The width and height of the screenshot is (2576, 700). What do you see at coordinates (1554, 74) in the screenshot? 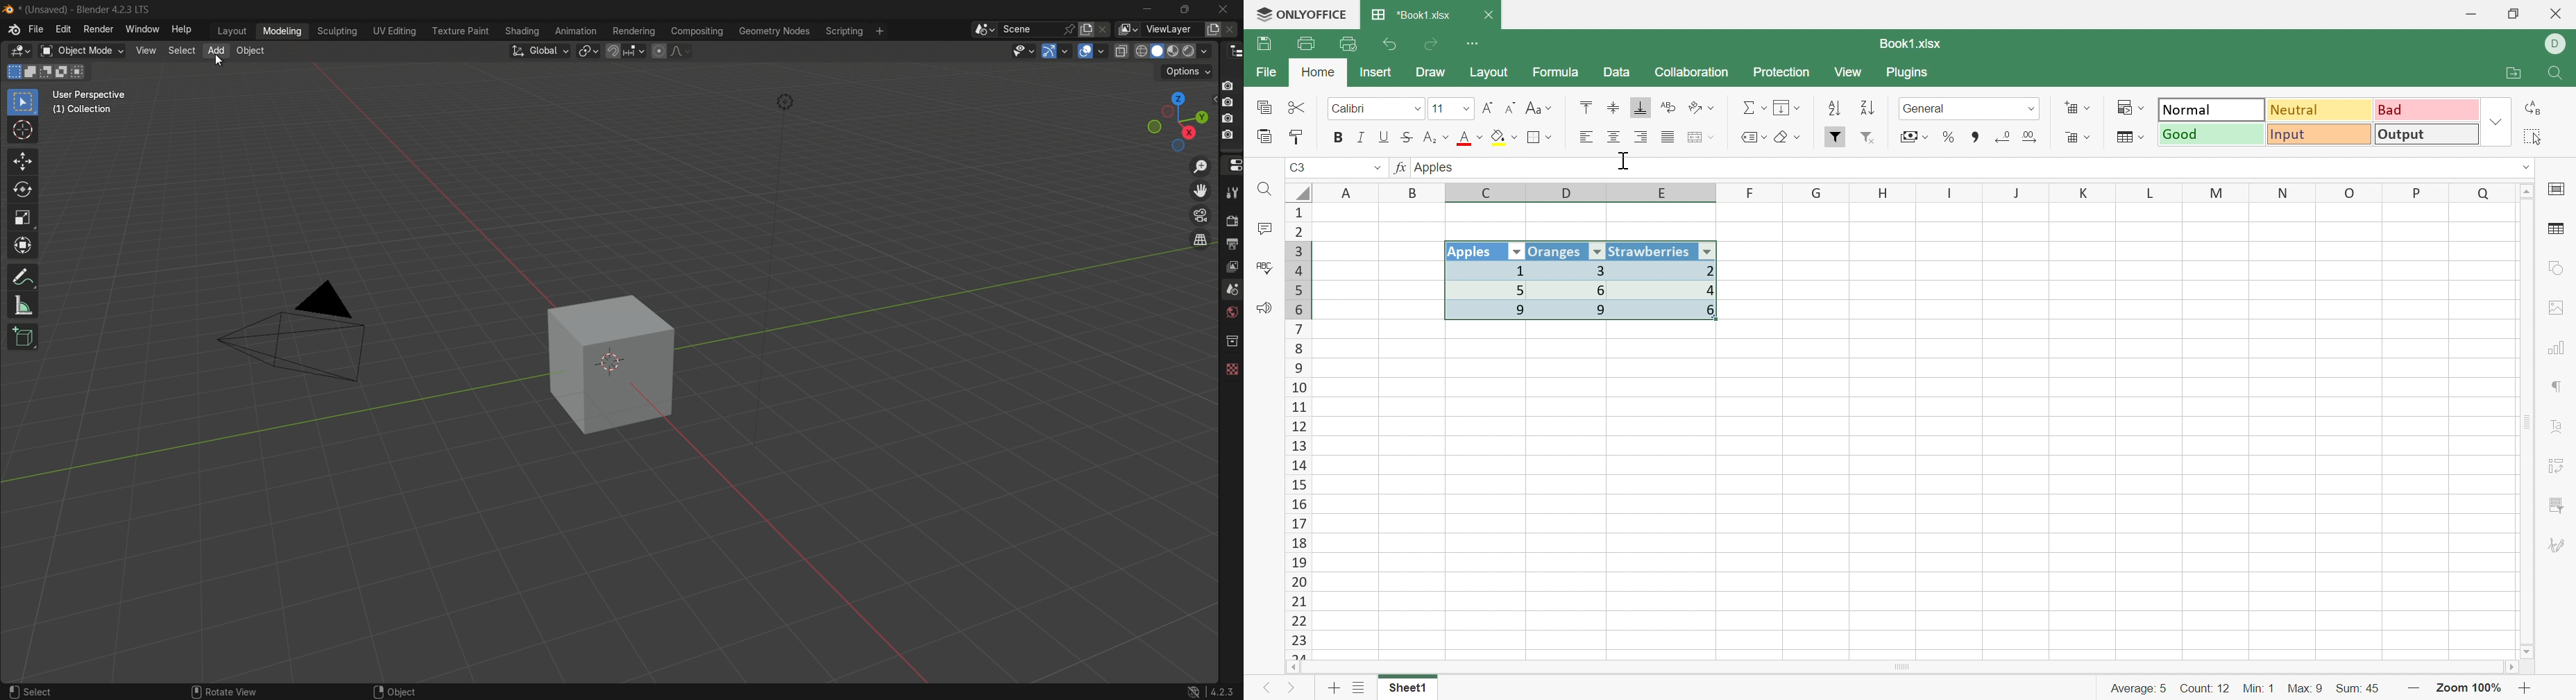
I see `Formula` at bounding box center [1554, 74].